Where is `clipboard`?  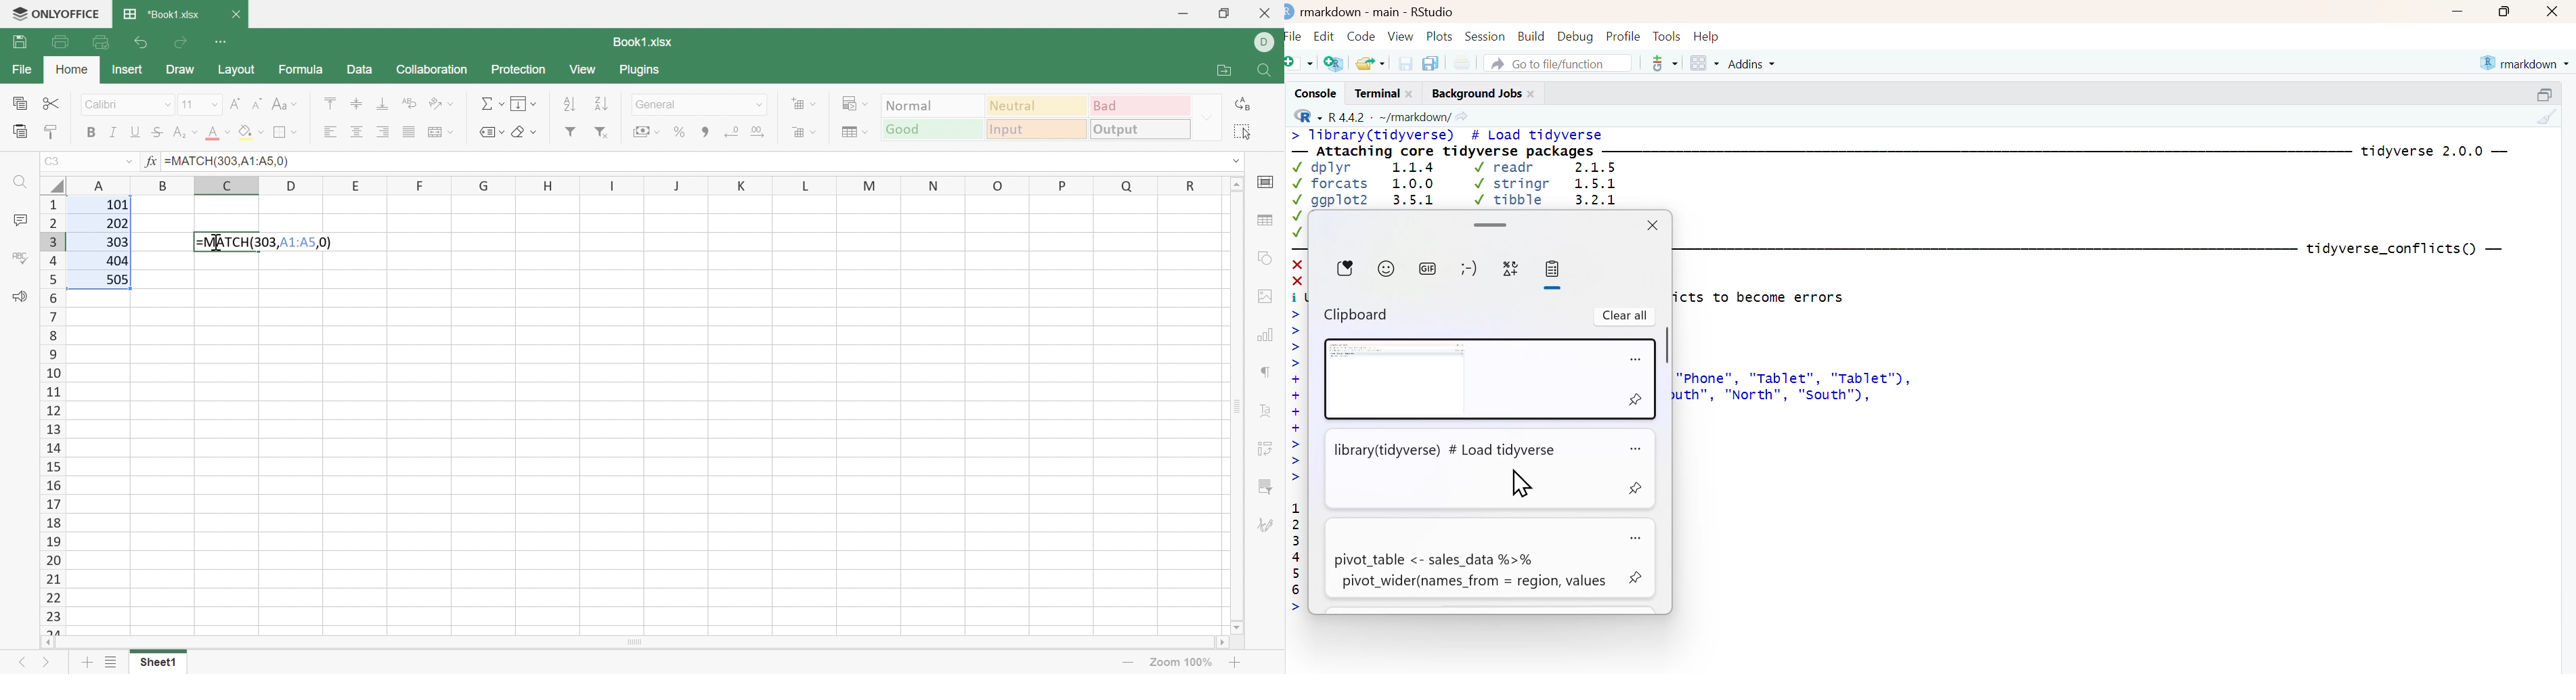 clipboard is located at coordinates (1551, 275).